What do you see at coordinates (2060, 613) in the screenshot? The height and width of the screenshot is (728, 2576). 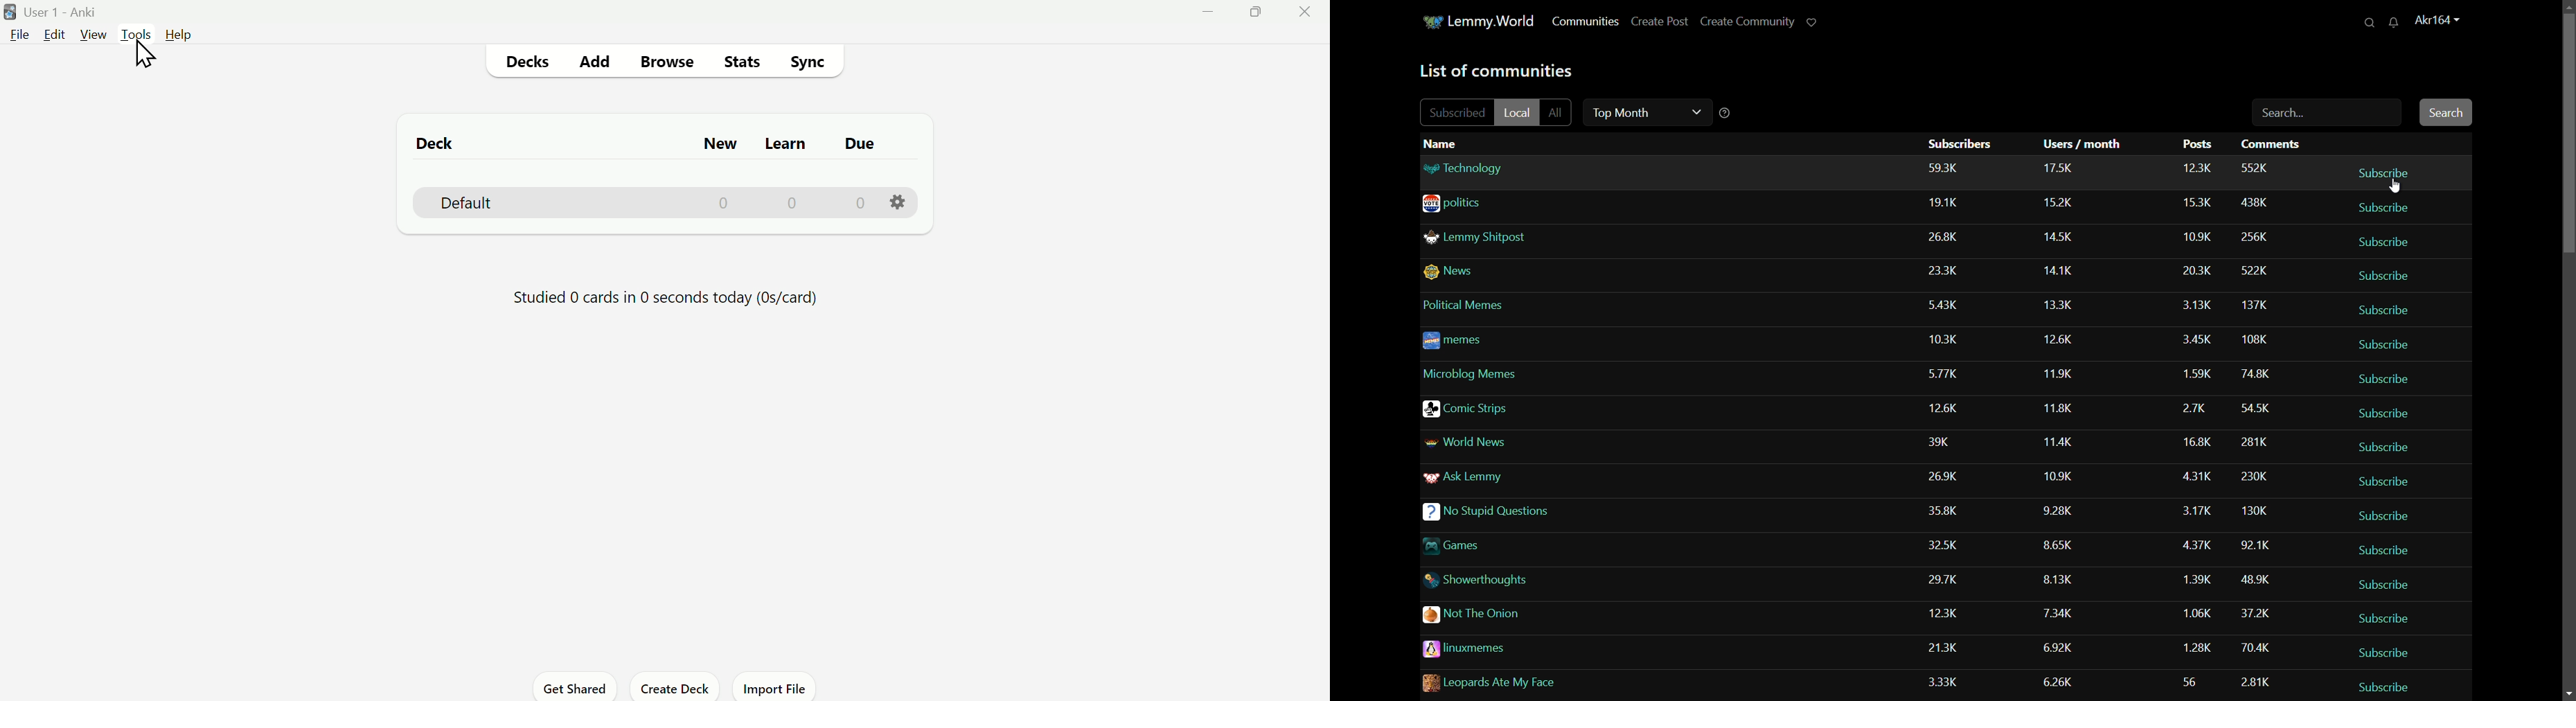 I see `user per month` at bounding box center [2060, 613].